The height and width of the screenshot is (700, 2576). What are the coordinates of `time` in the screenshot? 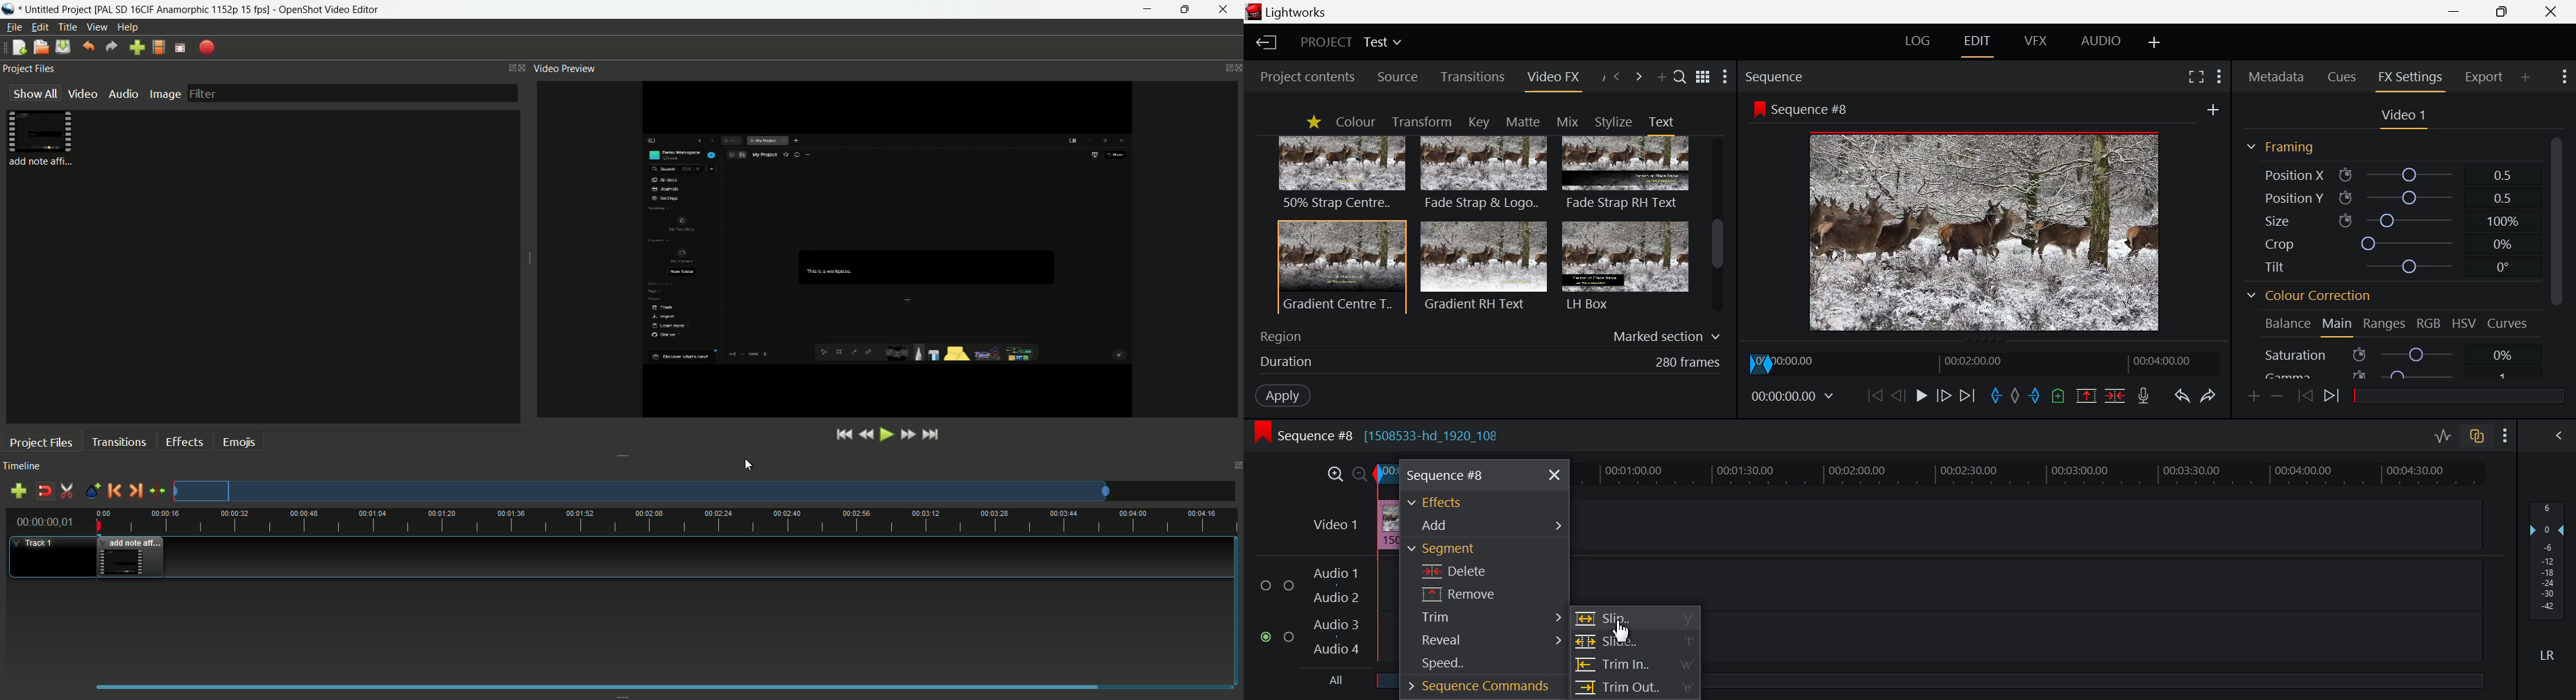 It's located at (667, 522).